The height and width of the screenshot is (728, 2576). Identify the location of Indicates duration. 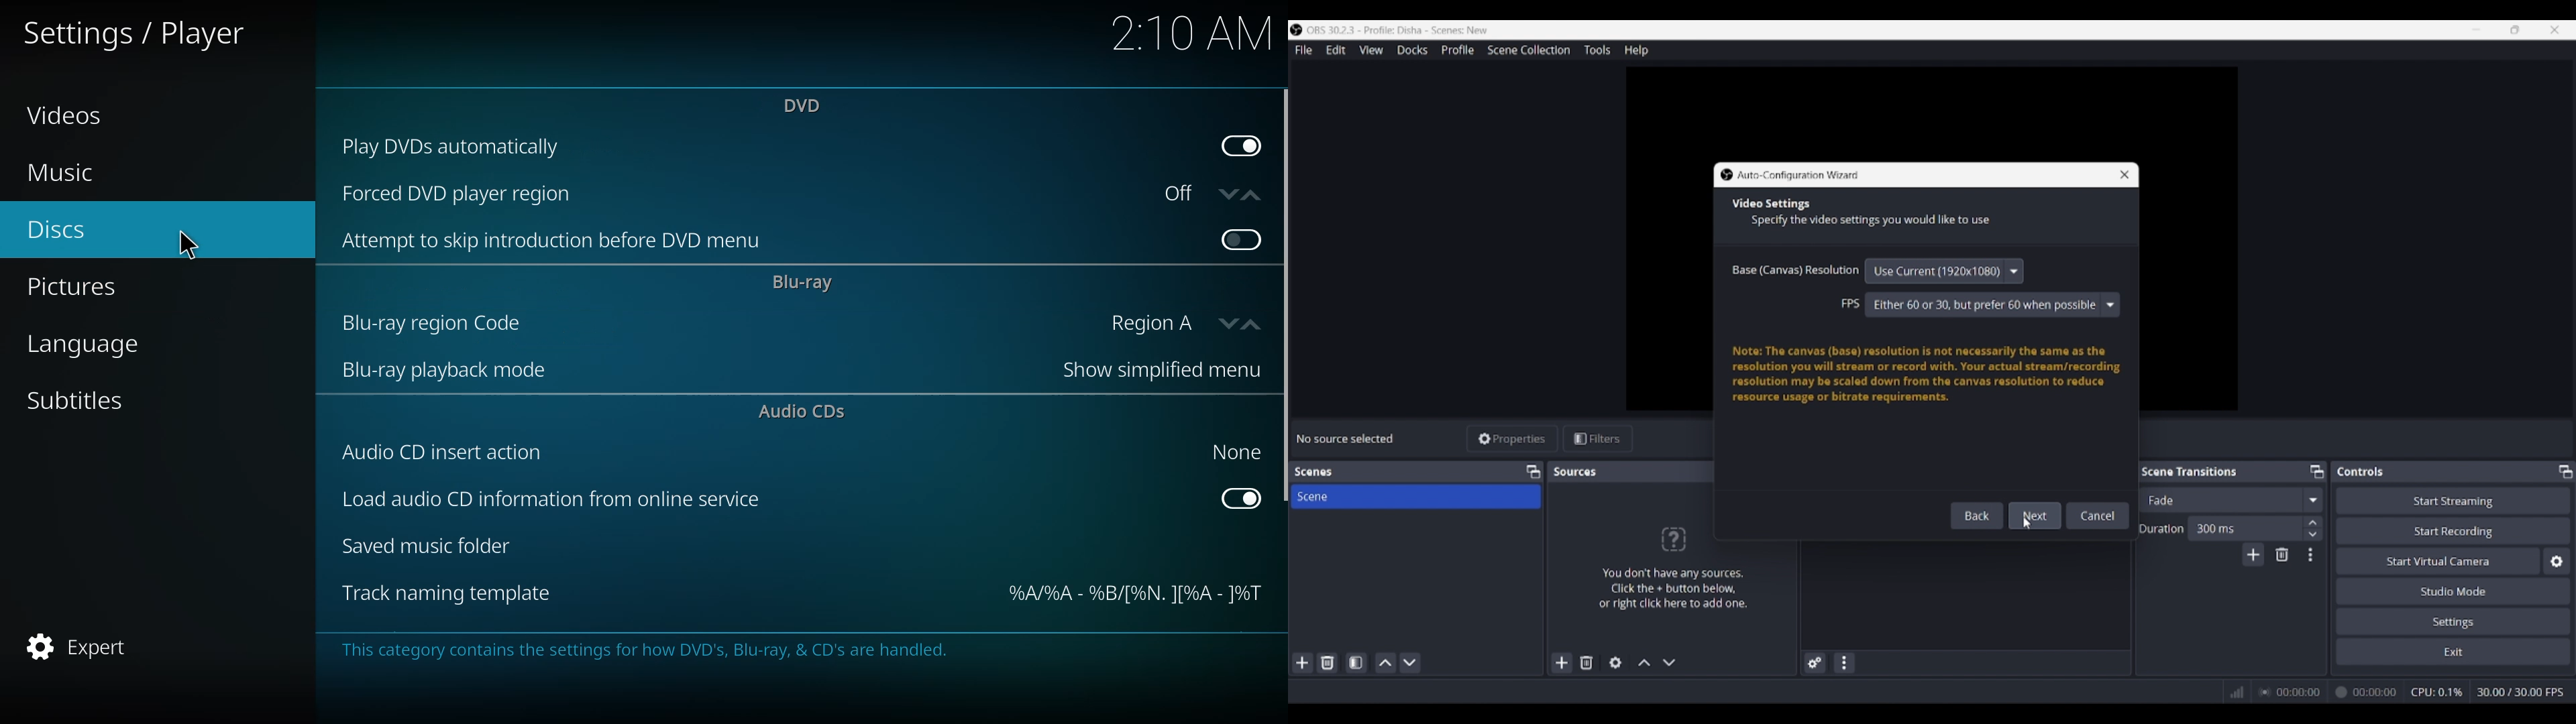
(2161, 528).